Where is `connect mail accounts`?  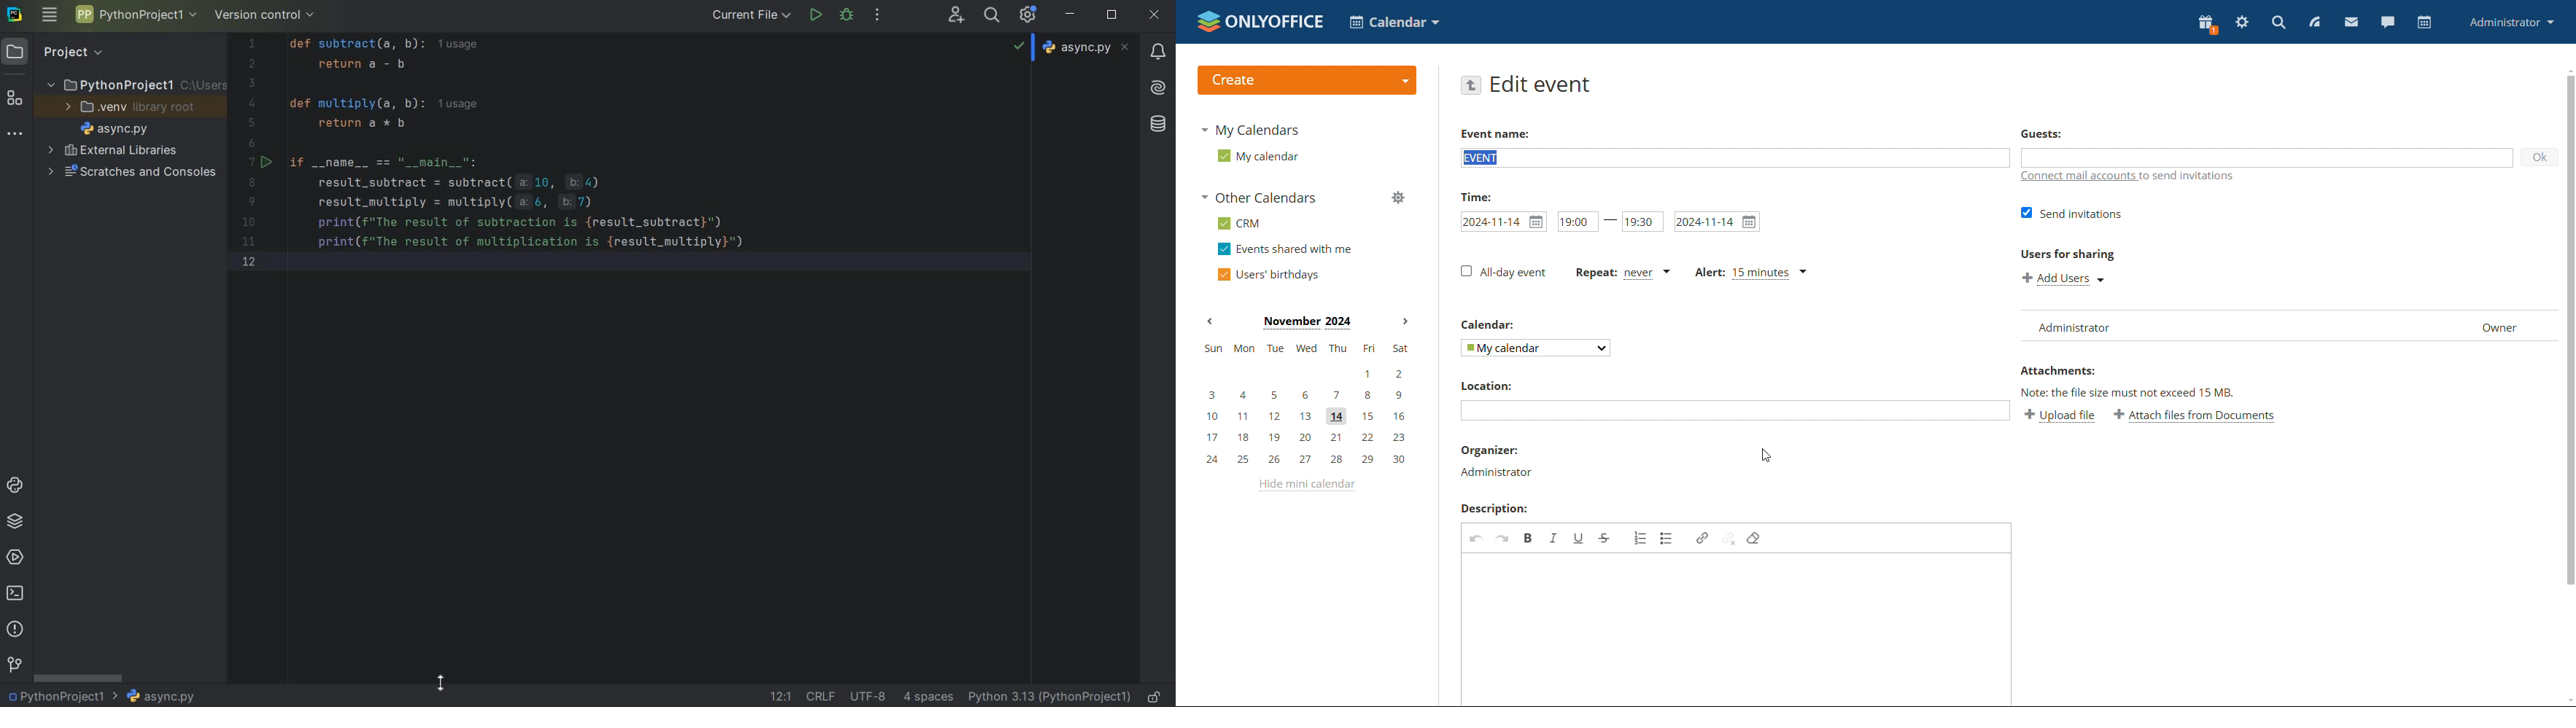 connect mail accounts is located at coordinates (2129, 175).